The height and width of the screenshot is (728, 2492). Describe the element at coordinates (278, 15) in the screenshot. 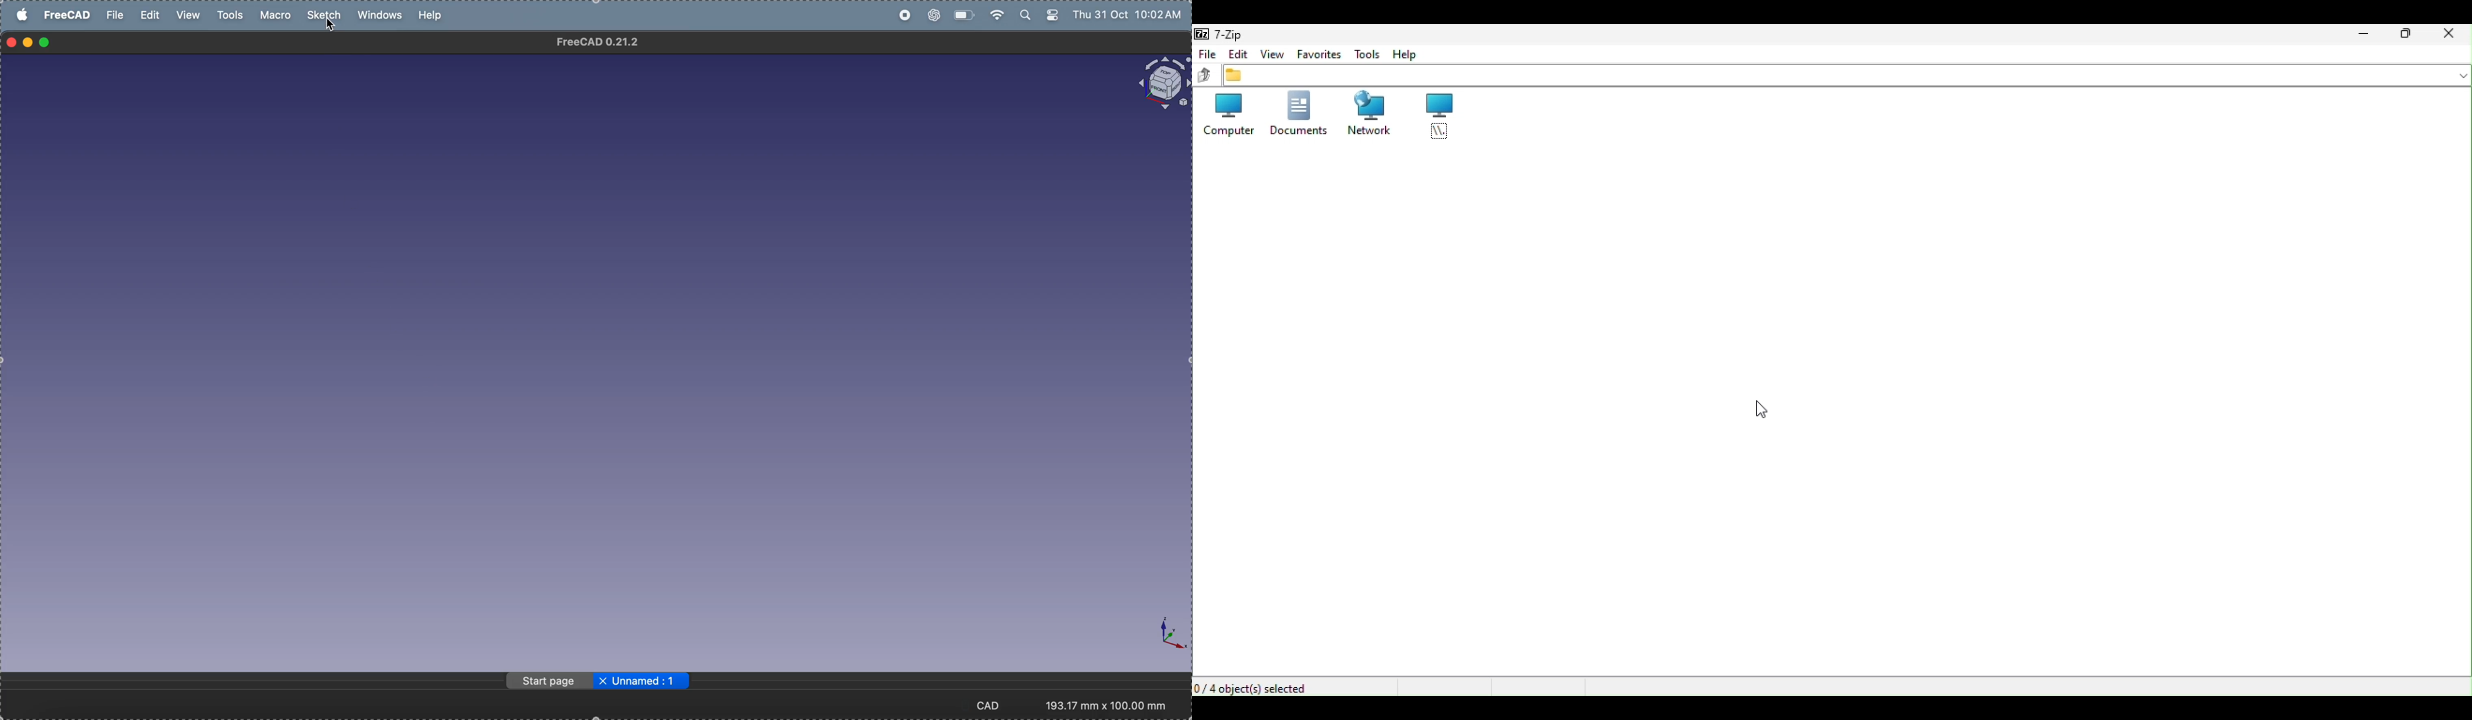

I see `marco` at that location.